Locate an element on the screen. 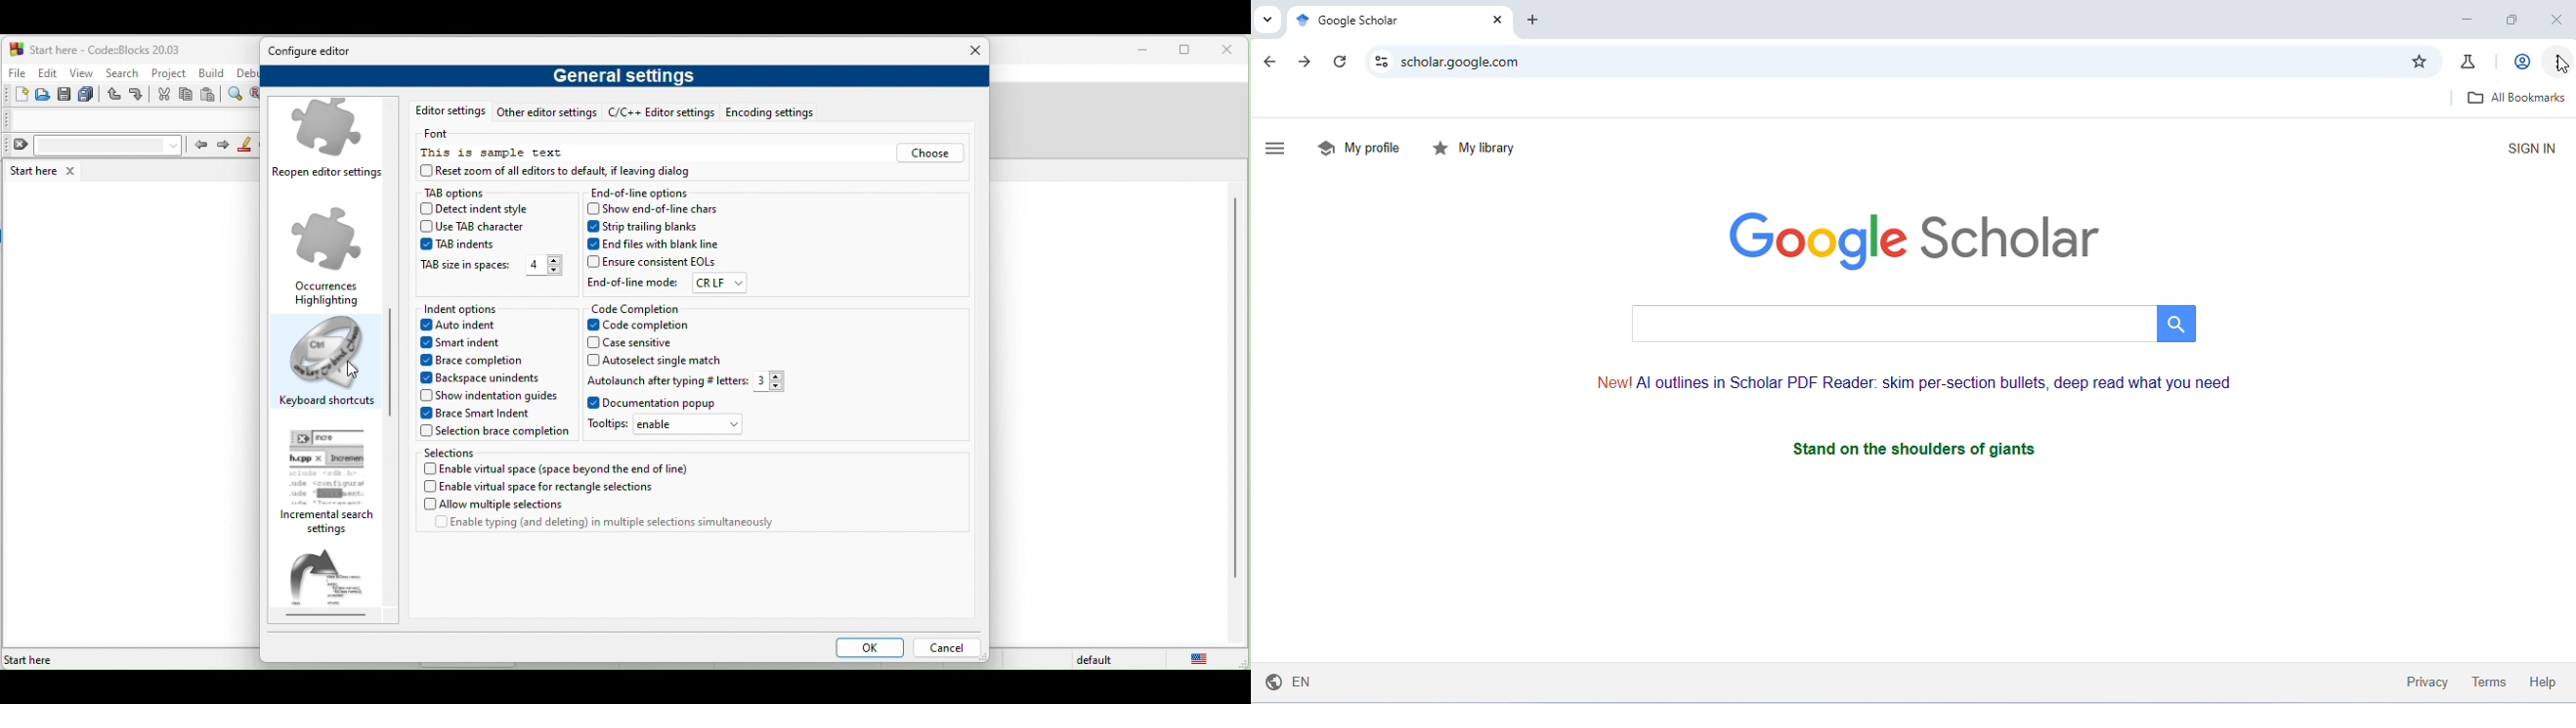 Image resolution: width=2576 pixels, height=728 pixels. ensure consistent eols is located at coordinates (652, 262).